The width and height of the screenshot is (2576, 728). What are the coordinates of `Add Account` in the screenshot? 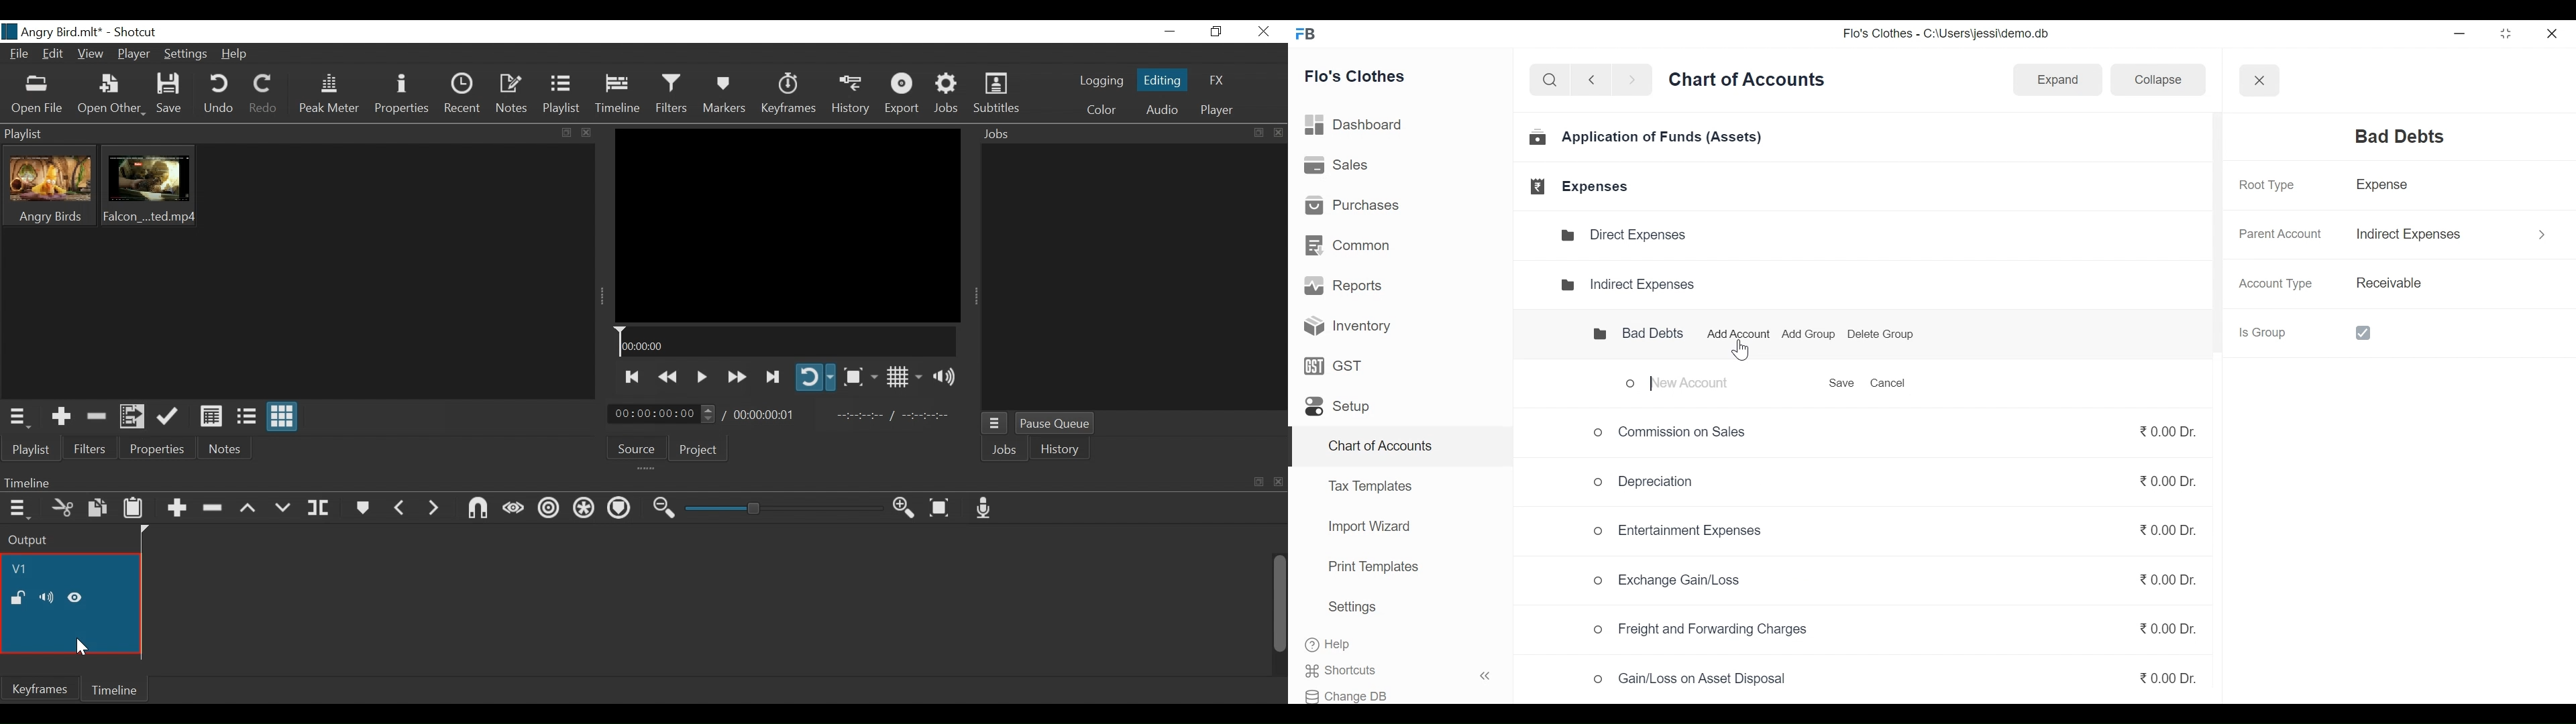 It's located at (1739, 334).